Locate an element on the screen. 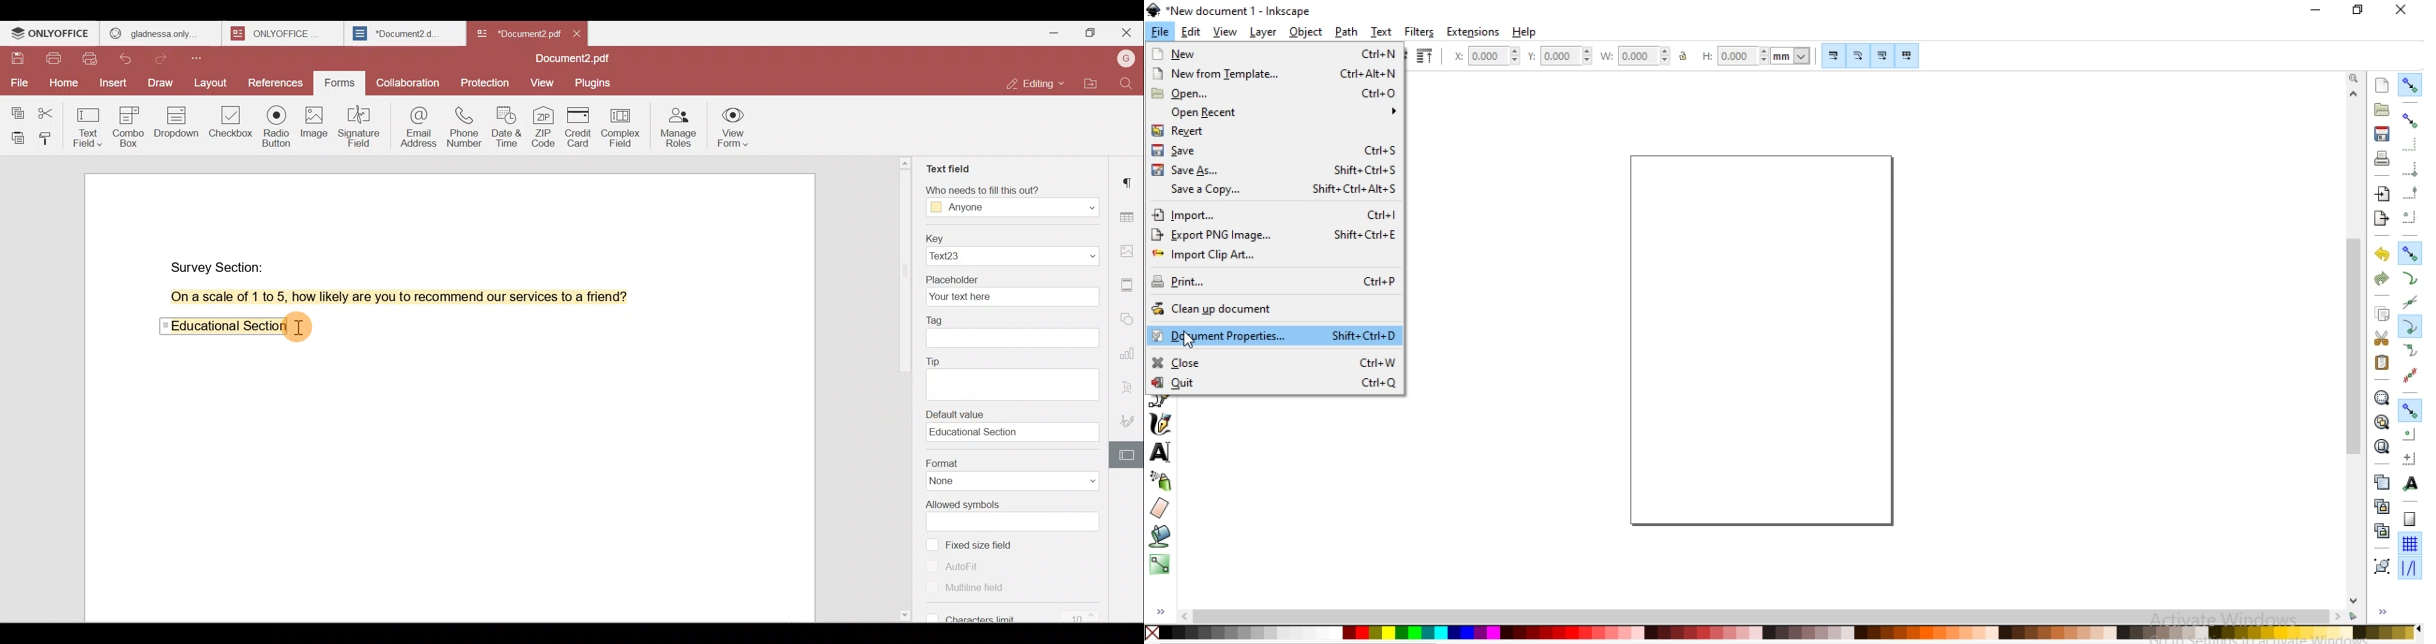 This screenshot has width=2436, height=644. close is located at coordinates (2402, 10).